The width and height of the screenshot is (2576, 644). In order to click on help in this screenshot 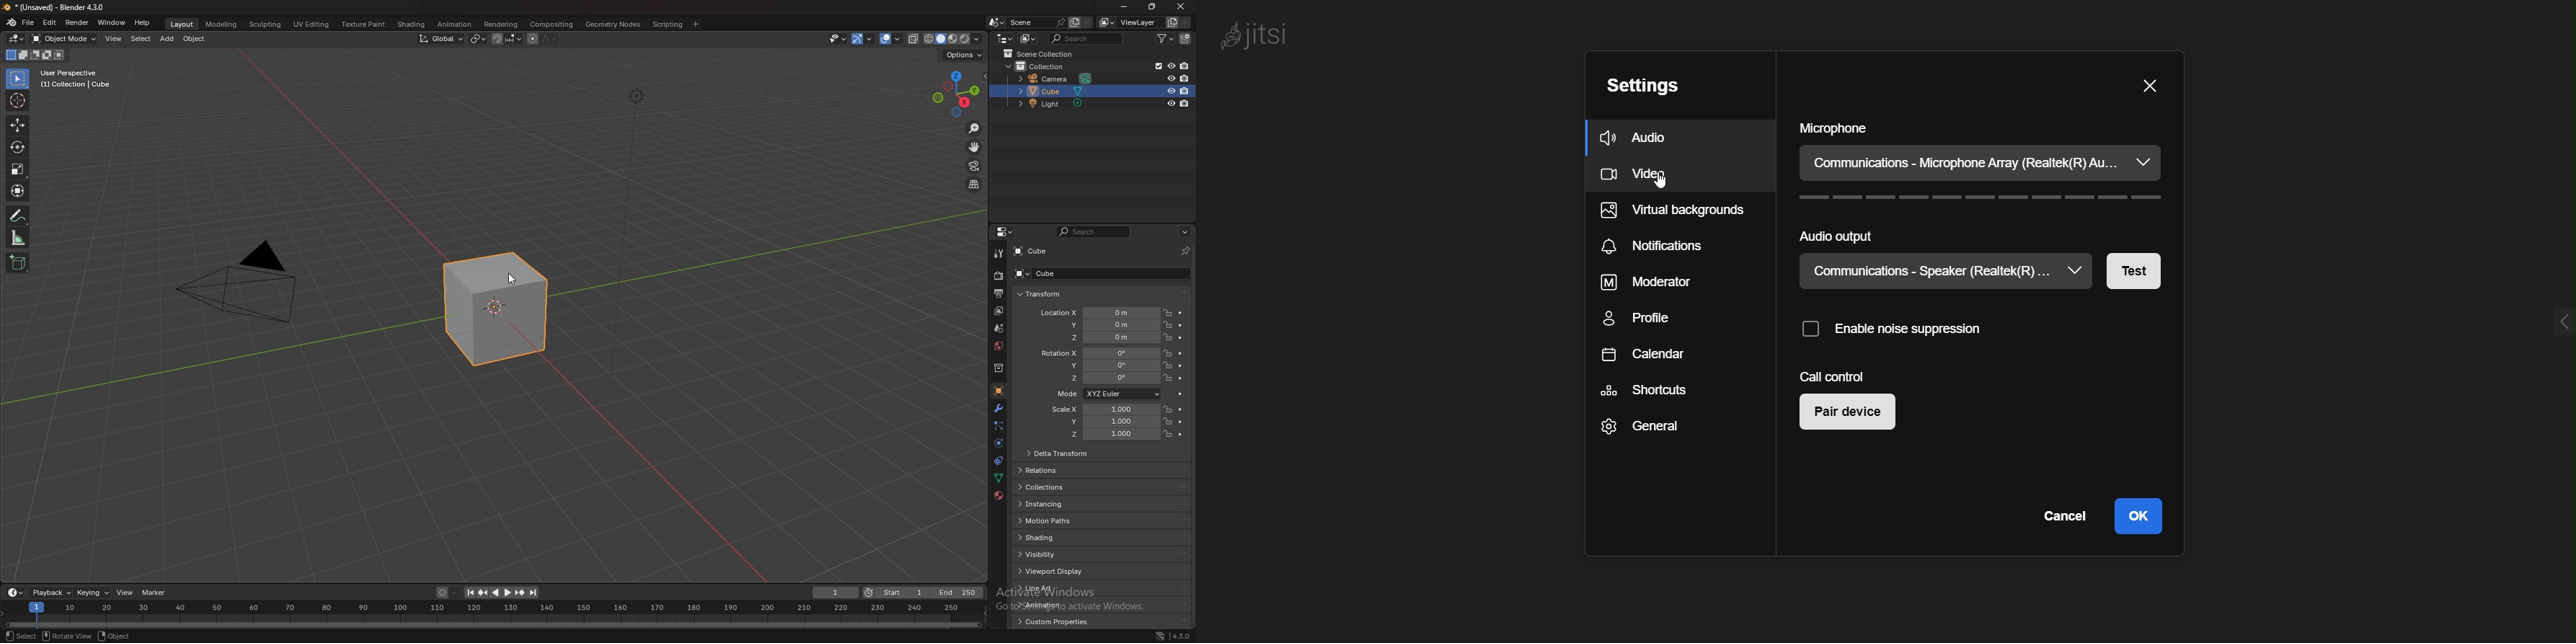, I will do `click(143, 22)`.